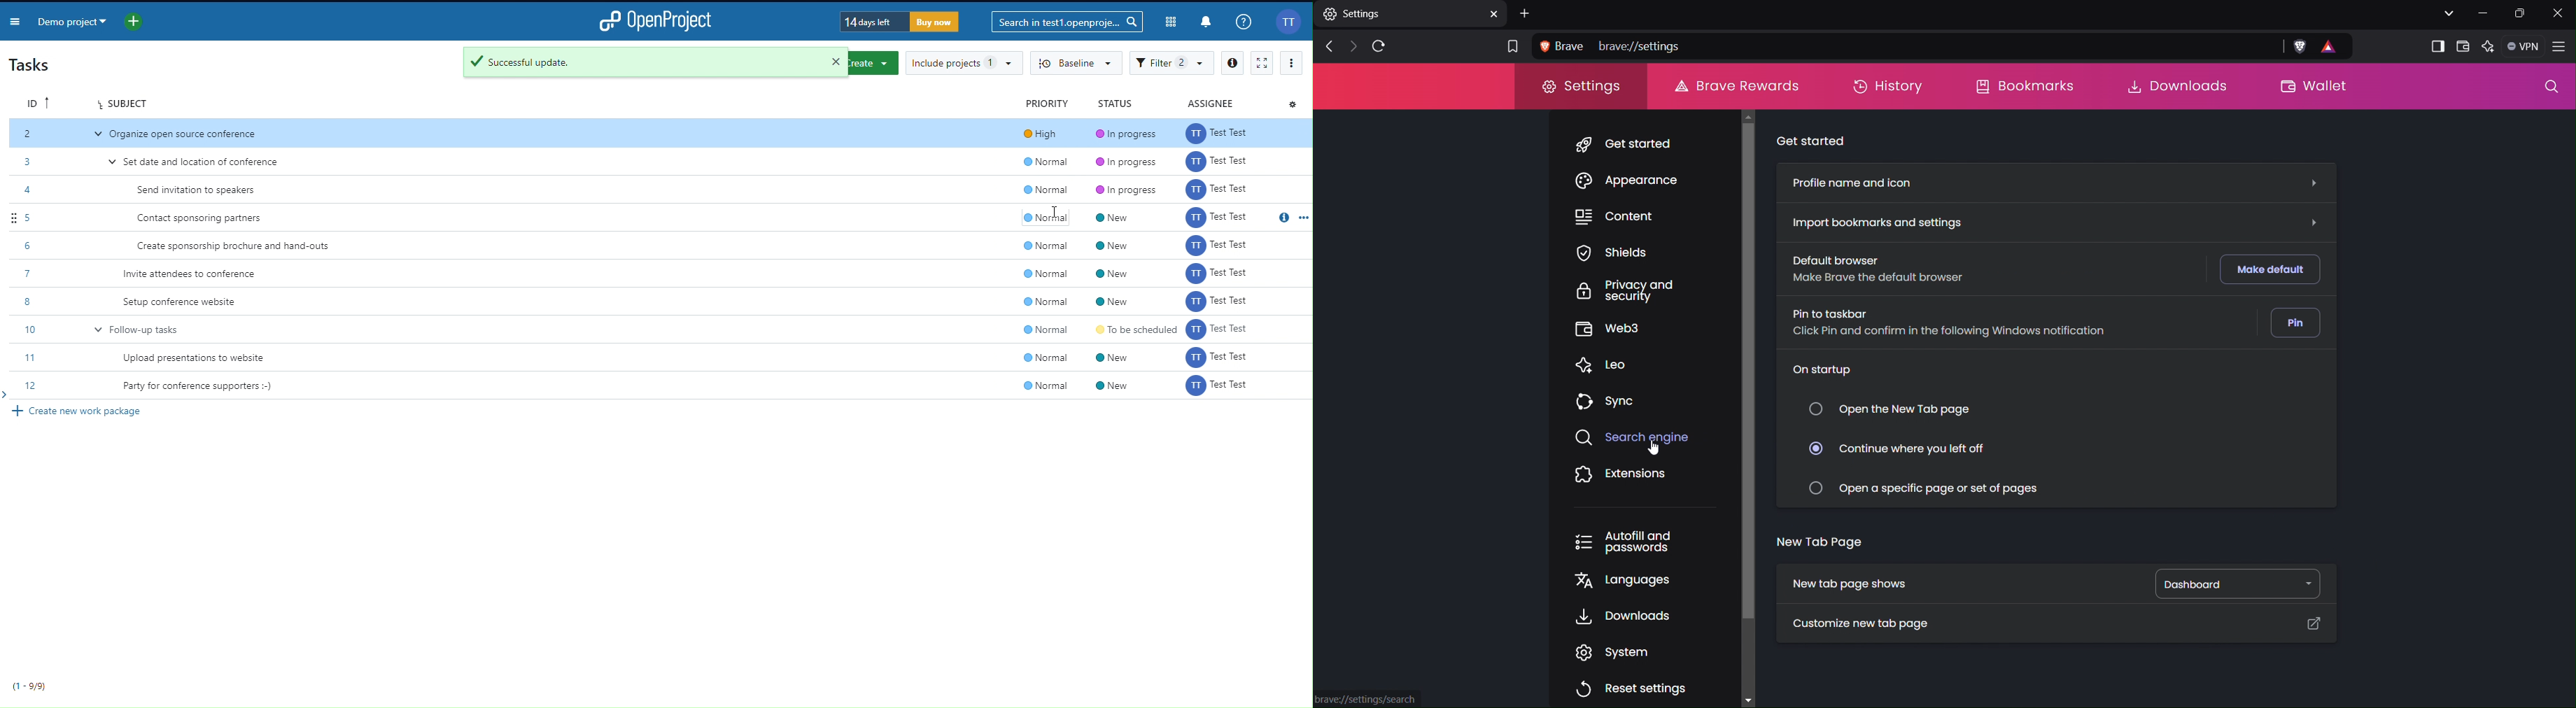  Describe the element at coordinates (656, 162) in the screenshot. I see `3 Vv Set date and location of conference @Normal ~~ @ In progress Test Test` at that location.